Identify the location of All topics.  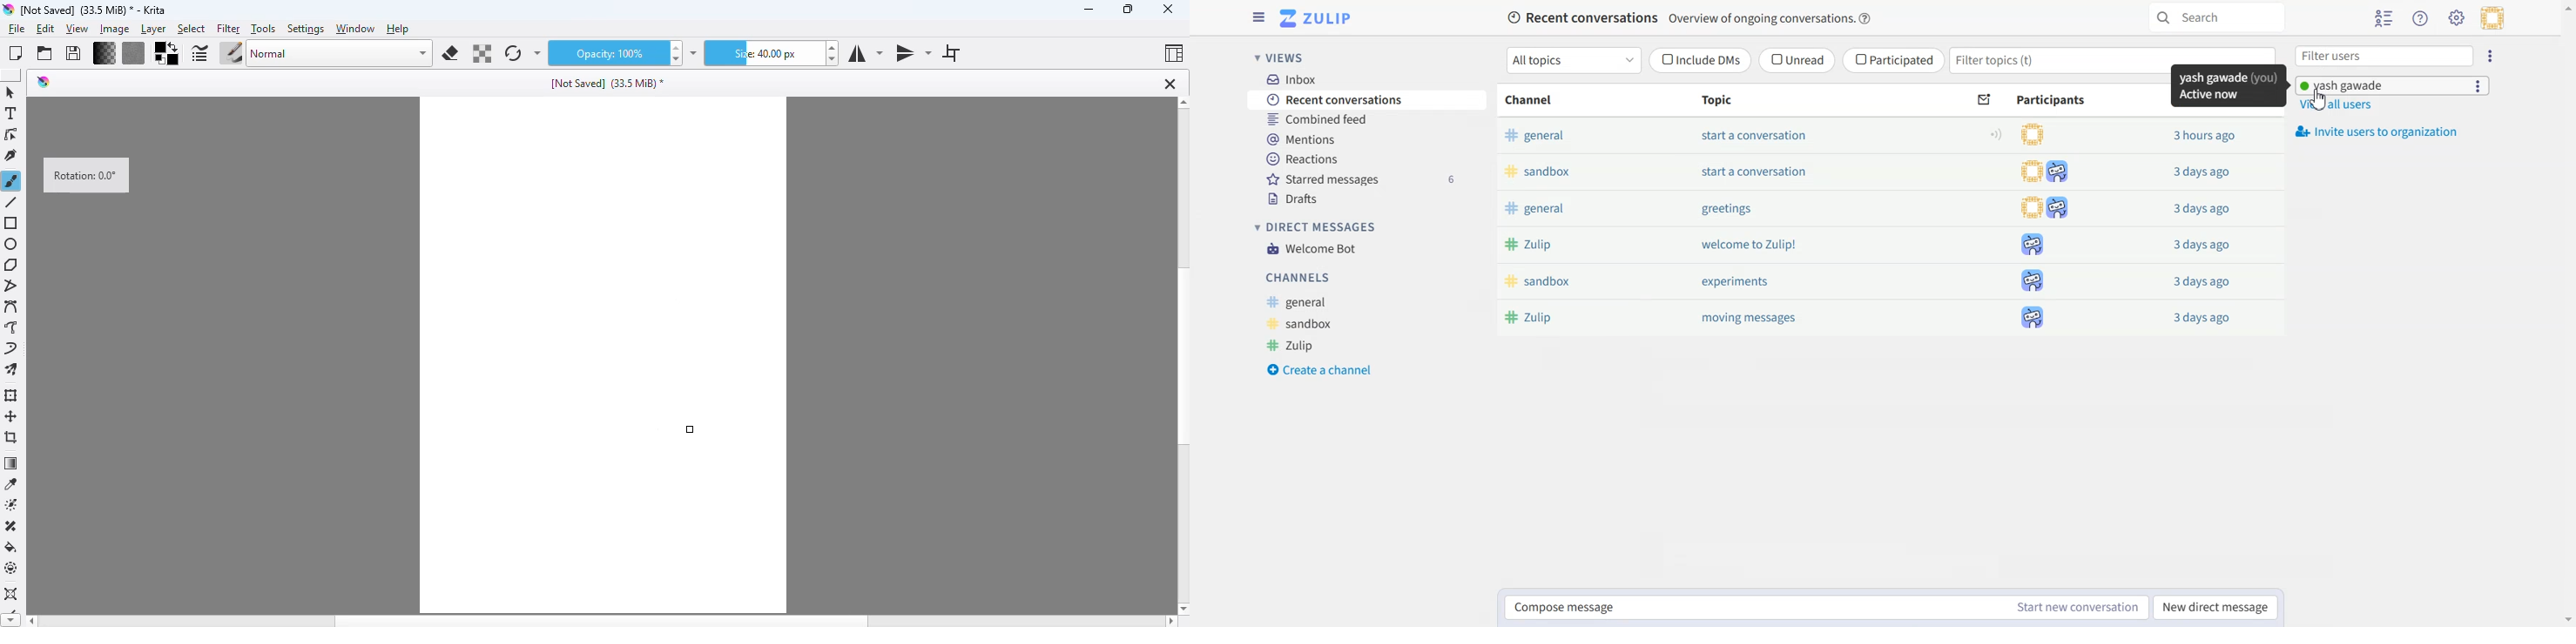
(1575, 60).